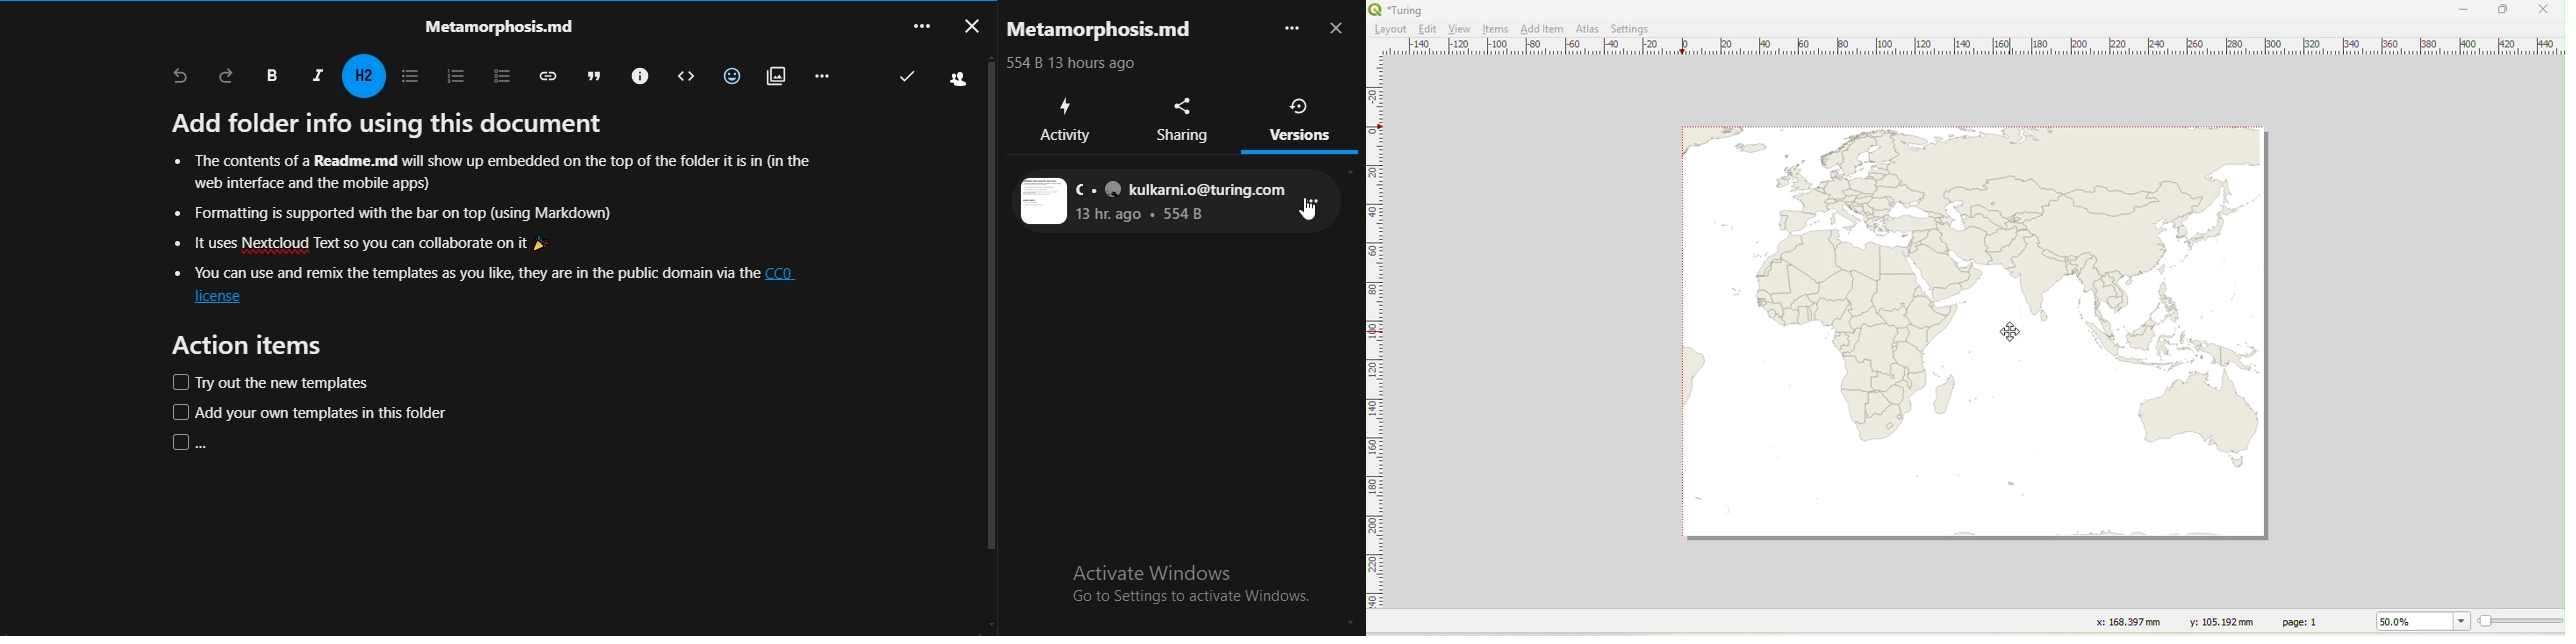 Image resolution: width=2576 pixels, height=644 pixels. Describe the element at coordinates (920, 25) in the screenshot. I see `...` at that location.